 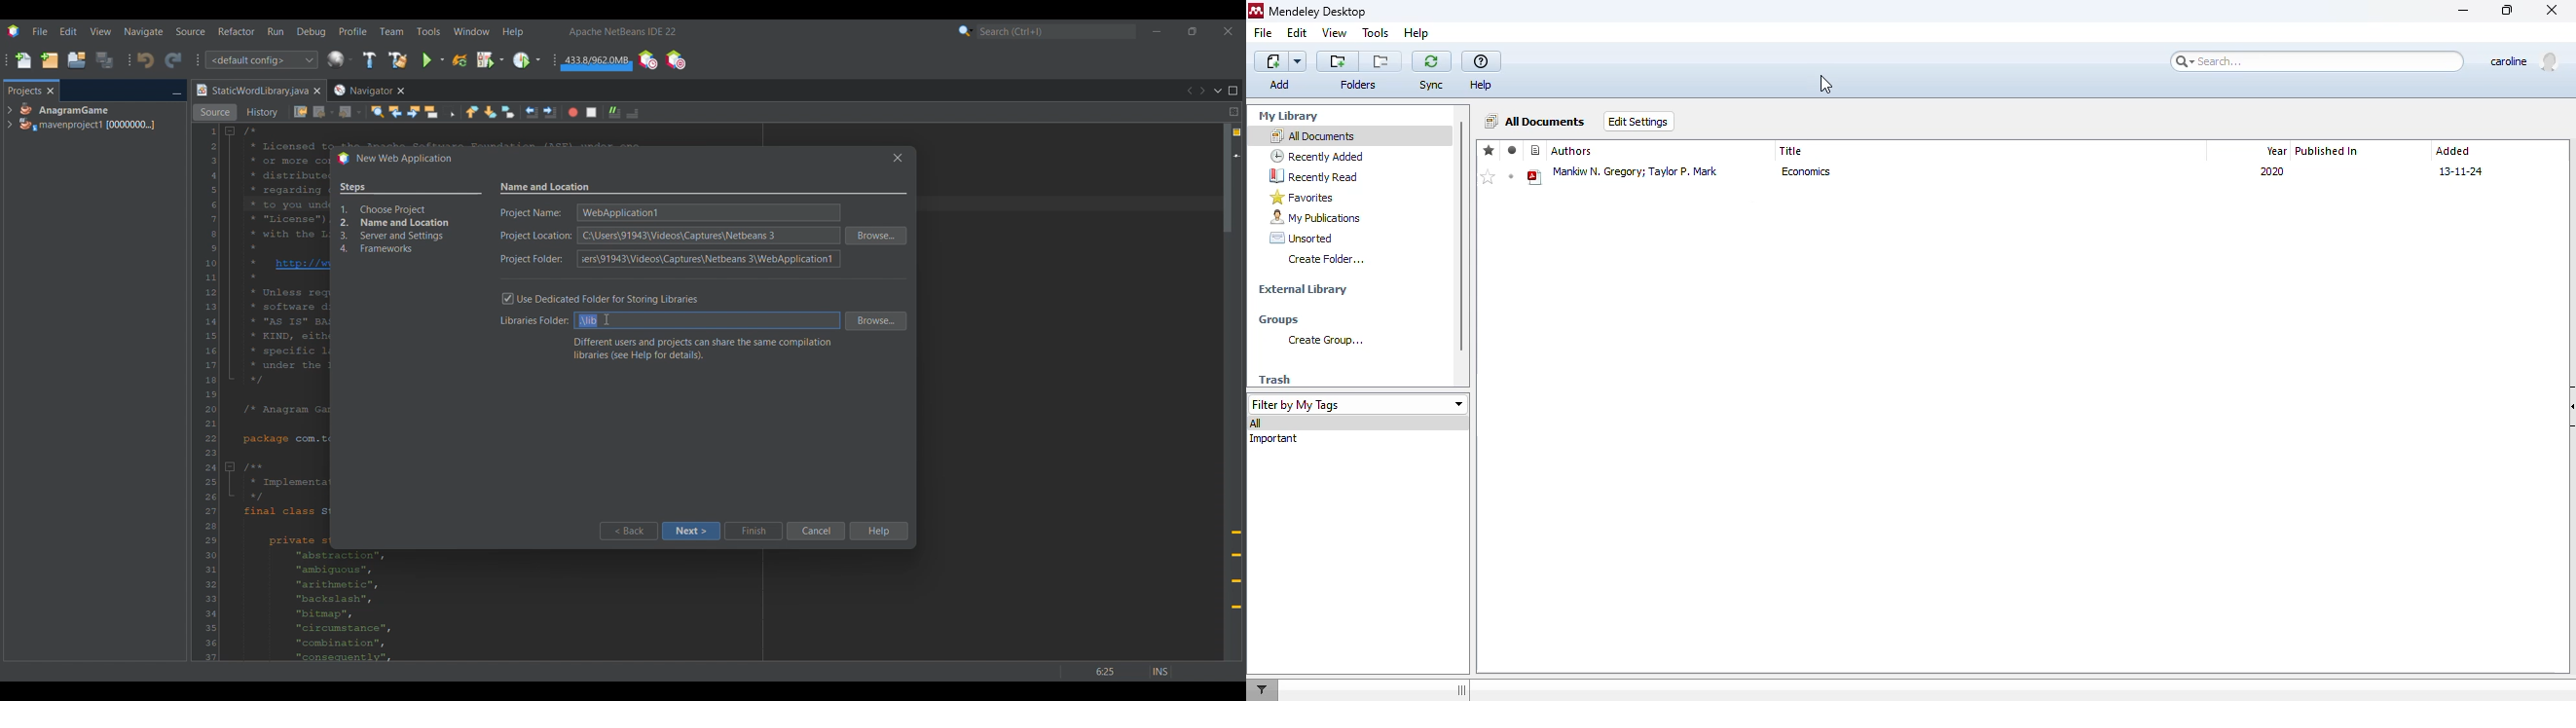 What do you see at coordinates (1192, 31) in the screenshot?
I see `Show in smaller tab` at bounding box center [1192, 31].